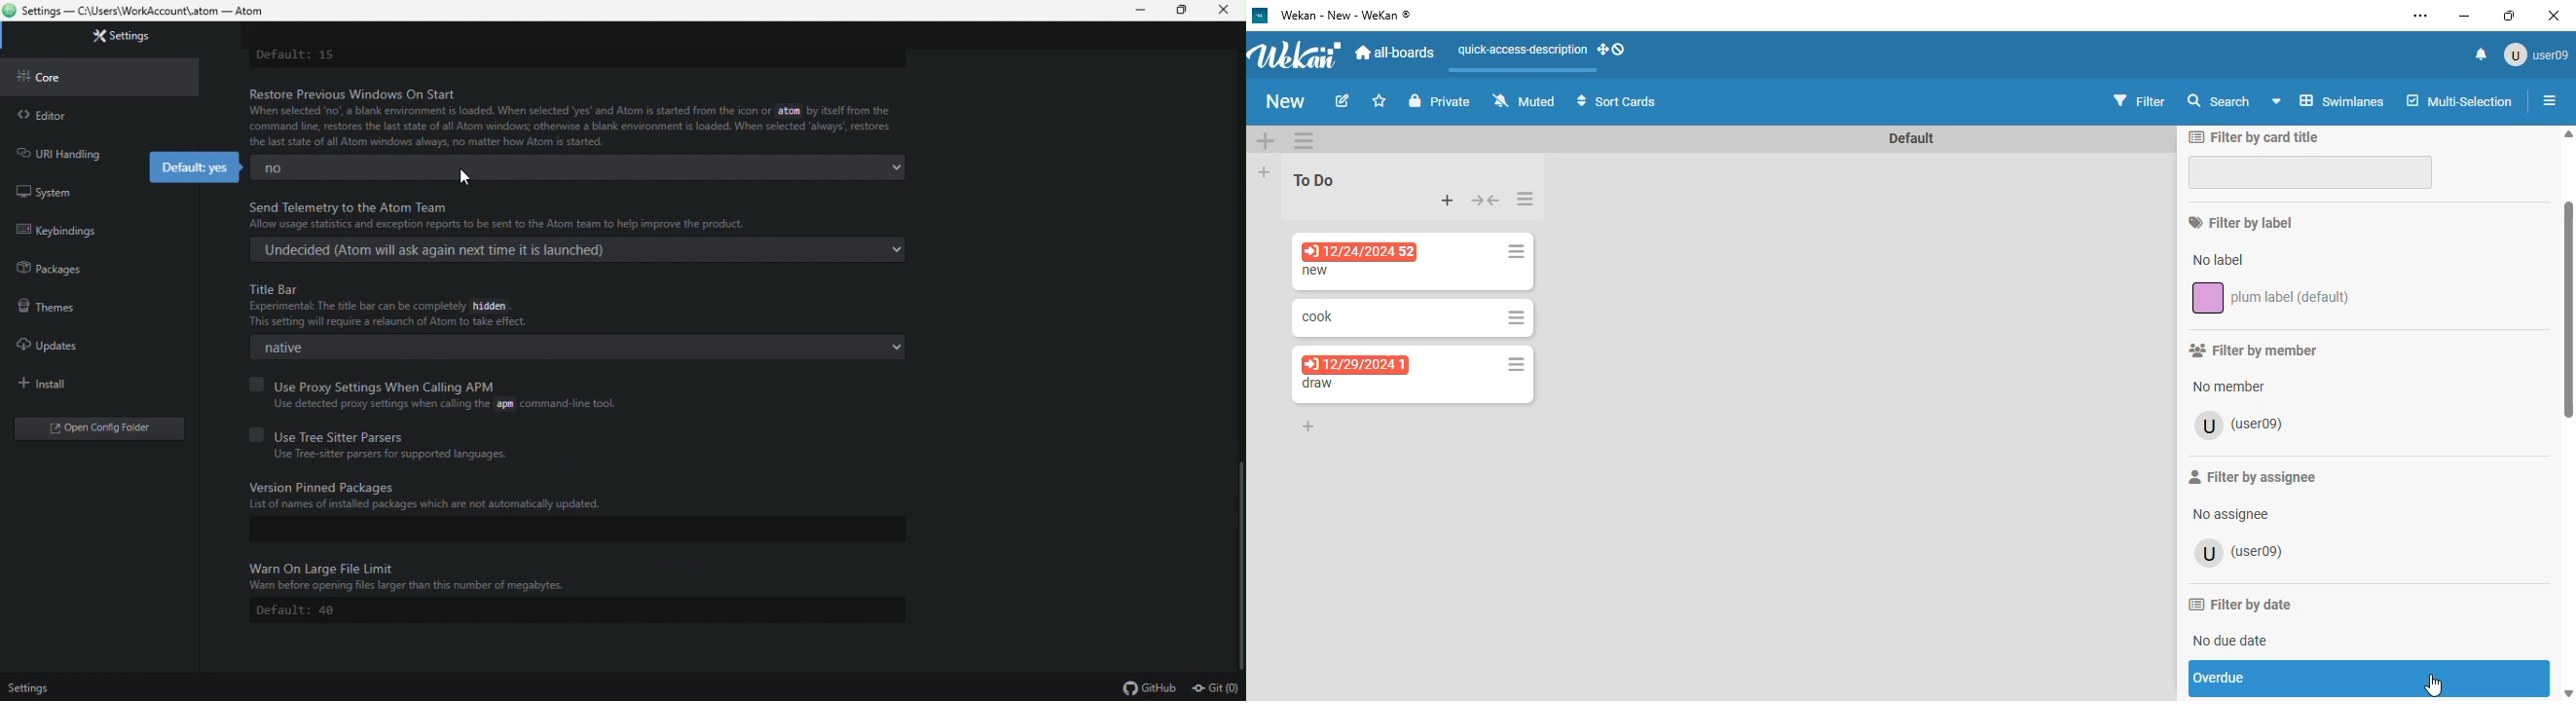 This screenshot has width=2576, height=728. Describe the element at coordinates (1516, 318) in the screenshot. I see `card actions` at that location.